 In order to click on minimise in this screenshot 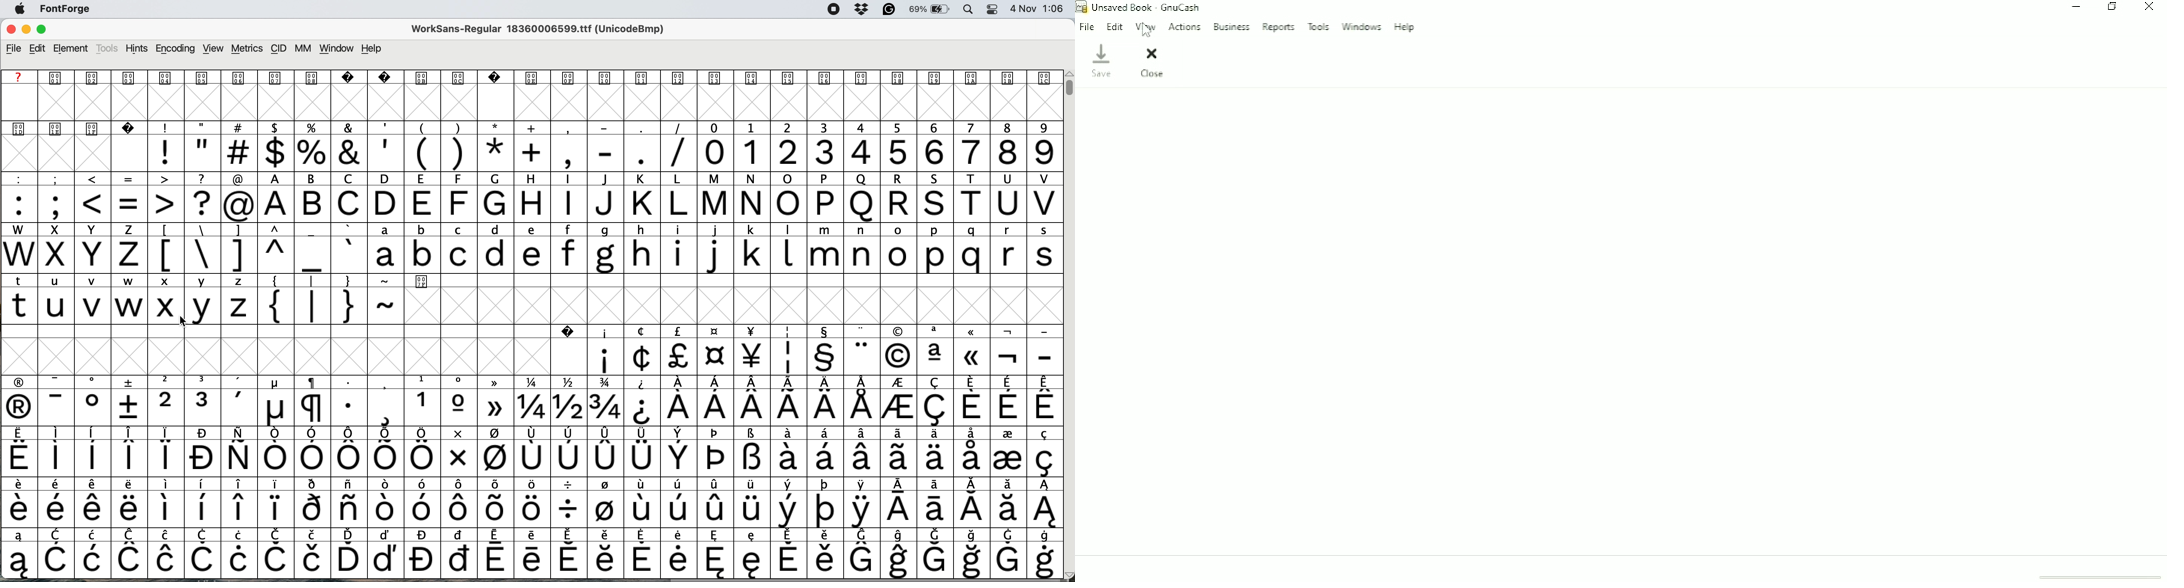, I will do `click(25, 30)`.